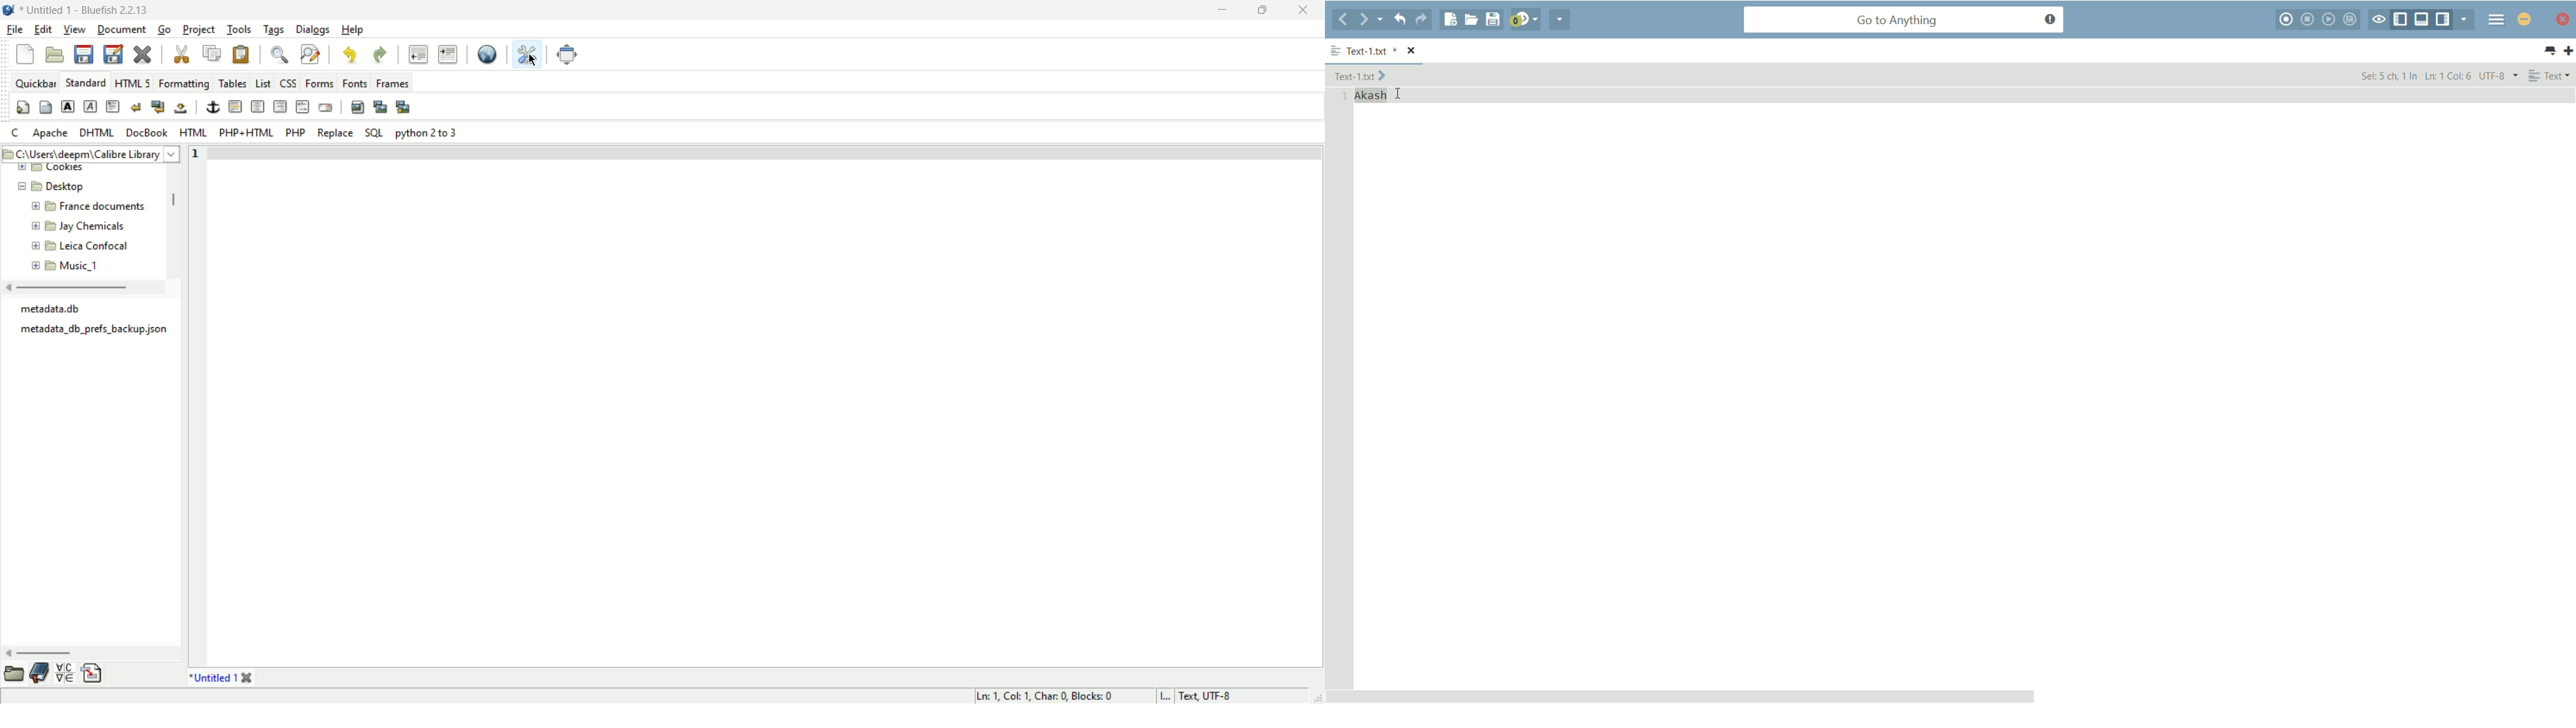 This screenshot has height=728, width=2576. What do you see at coordinates (447, 54) in the screenshot?
I see `indent` at bounding box center [447, 54].